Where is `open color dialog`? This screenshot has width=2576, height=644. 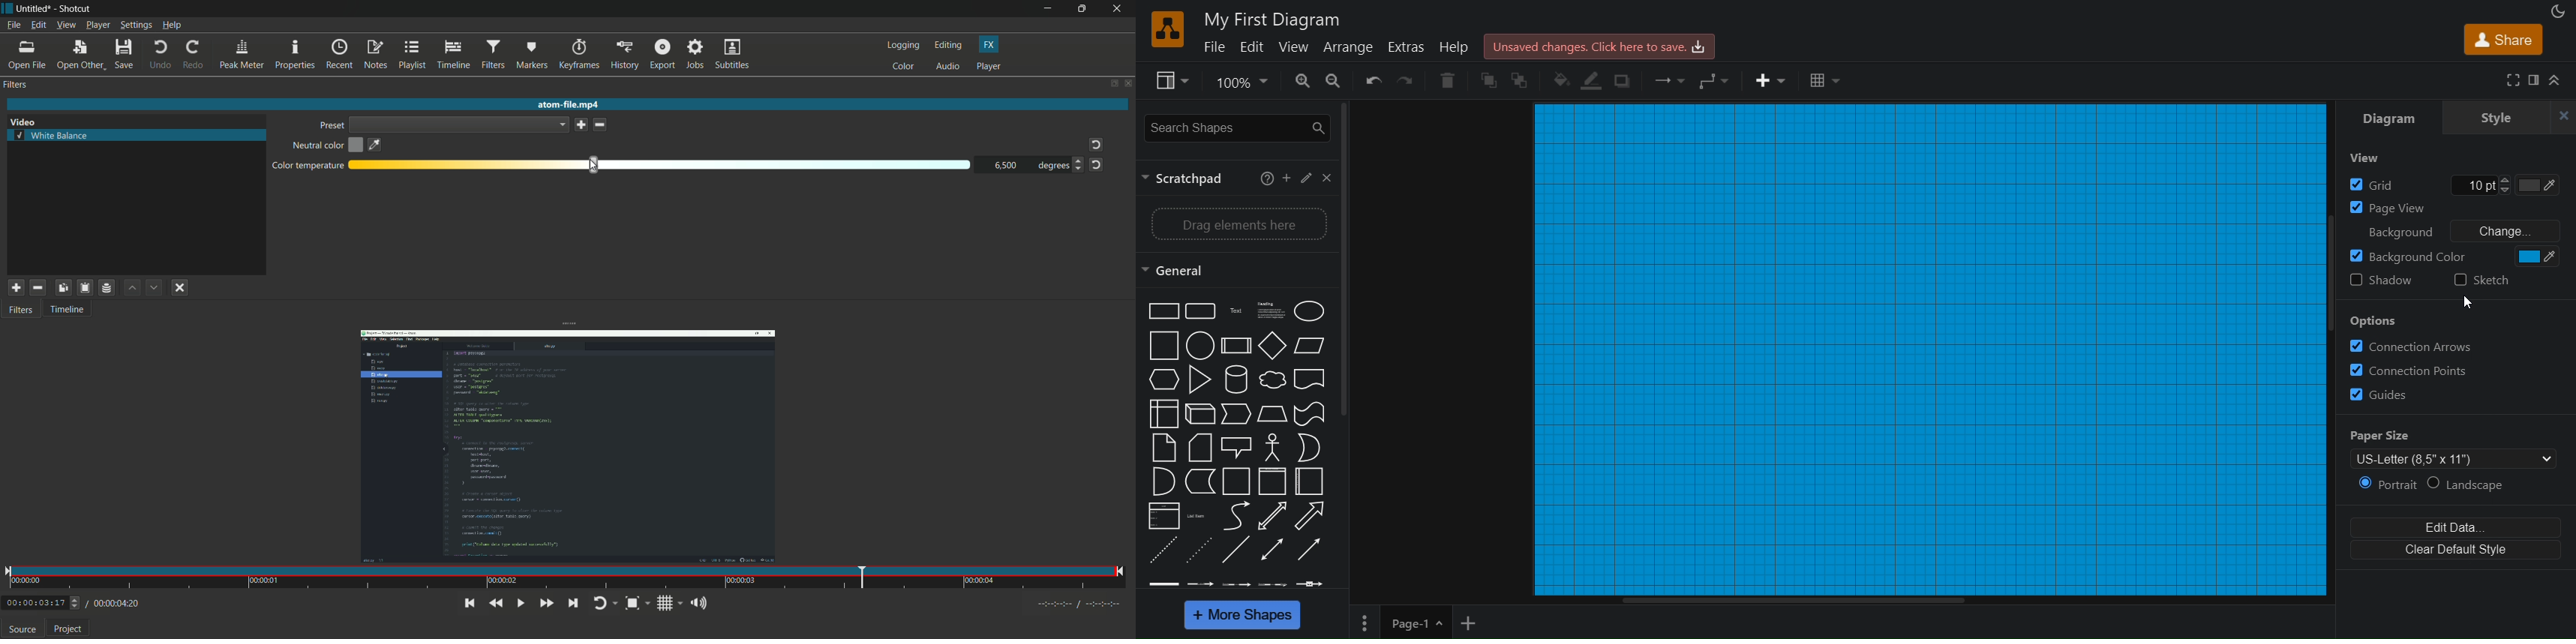 open color dialog is located at coordinates (356, 146).